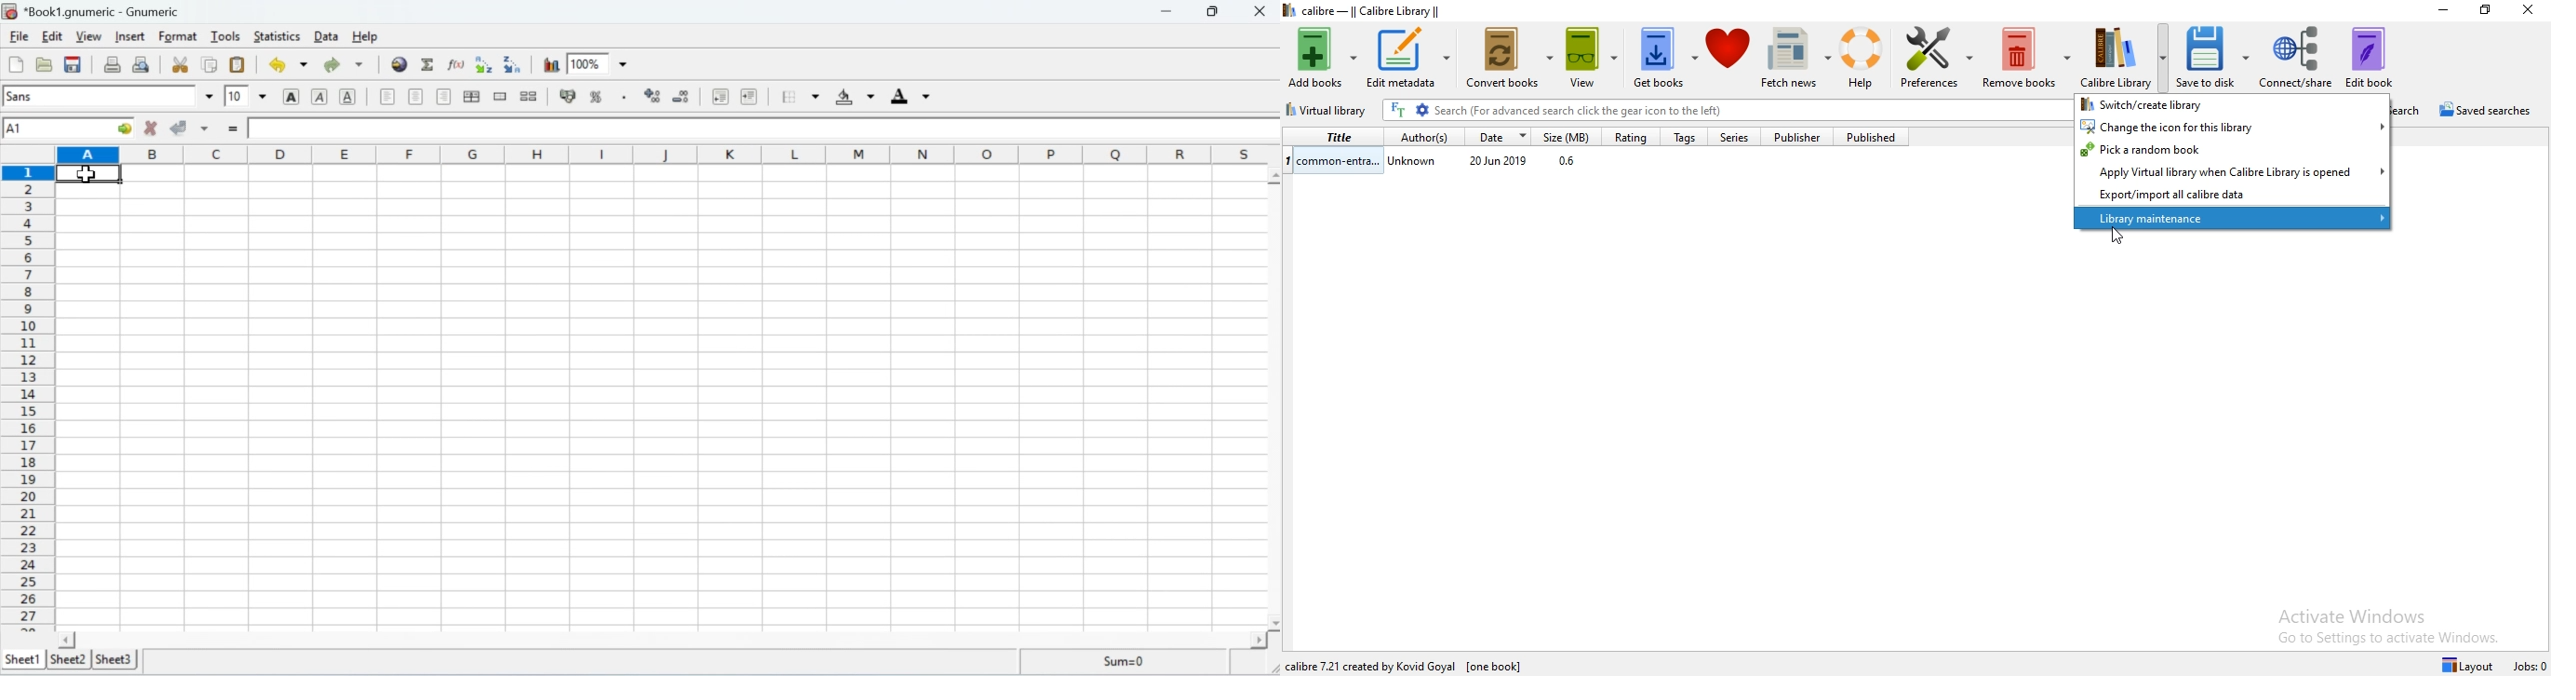 The height and width of the screenshot is (700, 2576). I want to click on Restore down, so click(1214, 12).